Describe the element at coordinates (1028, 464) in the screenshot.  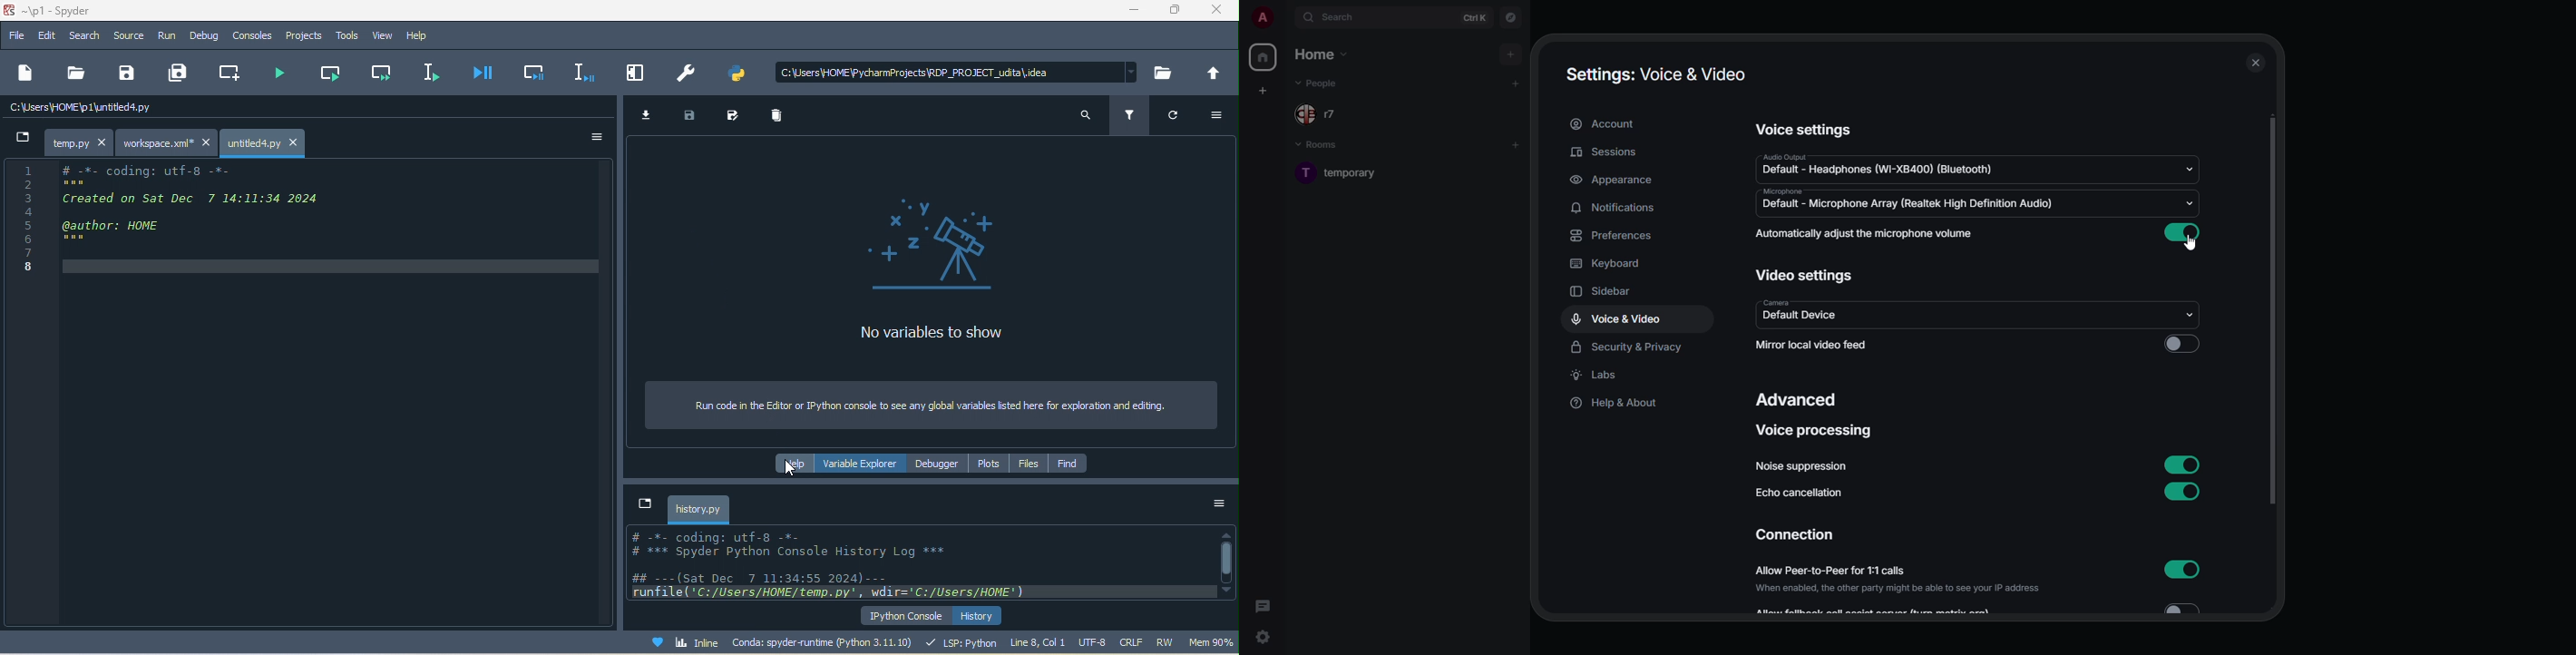
I see `files` at that location.